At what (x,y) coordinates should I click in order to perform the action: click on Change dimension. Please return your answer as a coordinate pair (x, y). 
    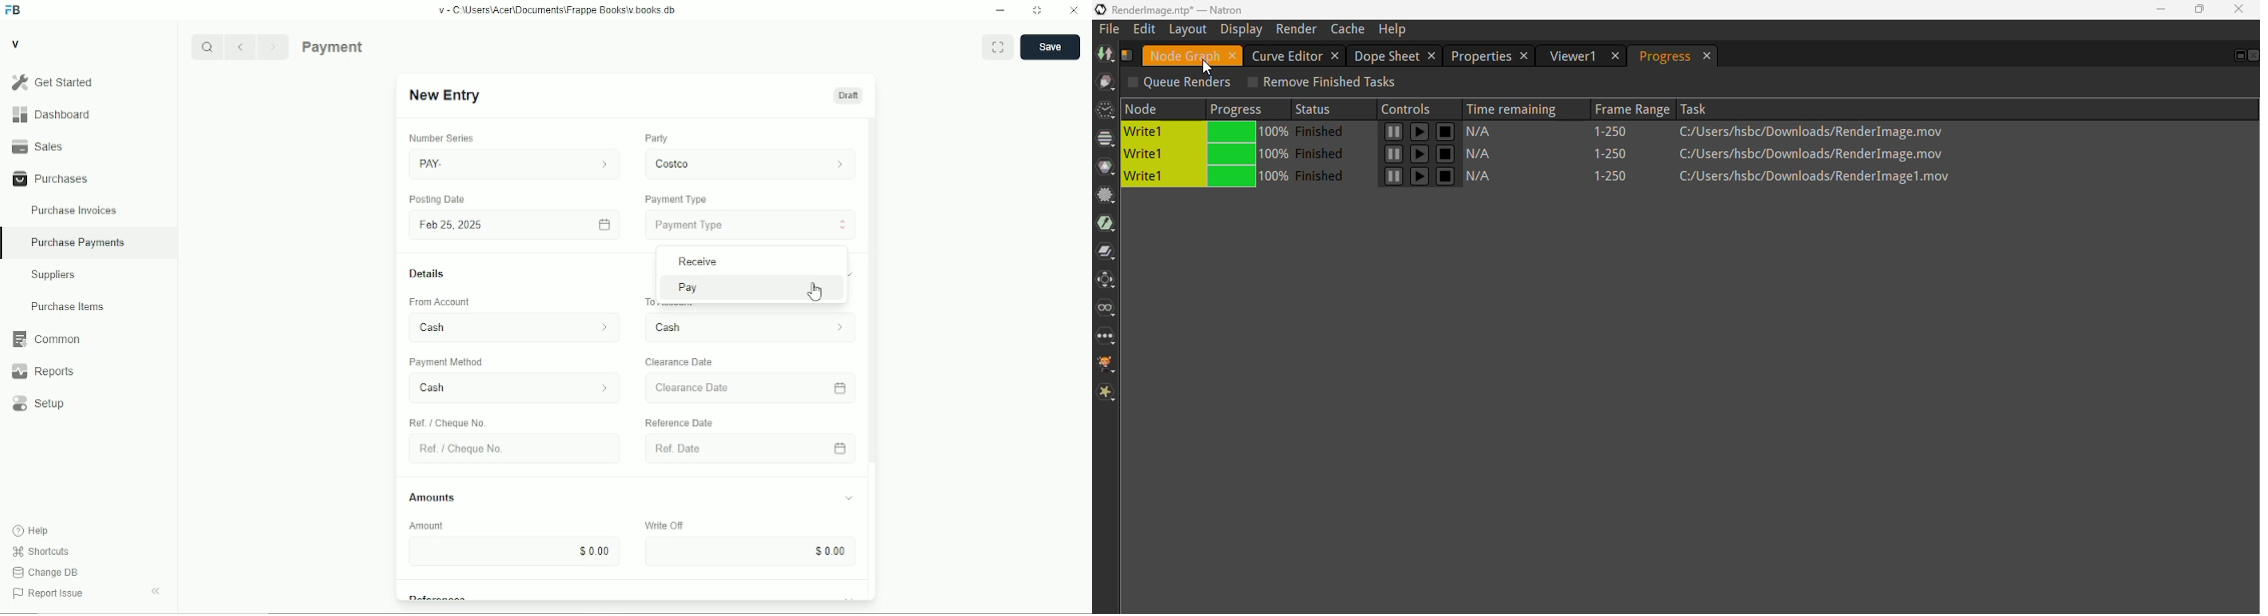
    Looking at the image, I should click on (1037, 10).